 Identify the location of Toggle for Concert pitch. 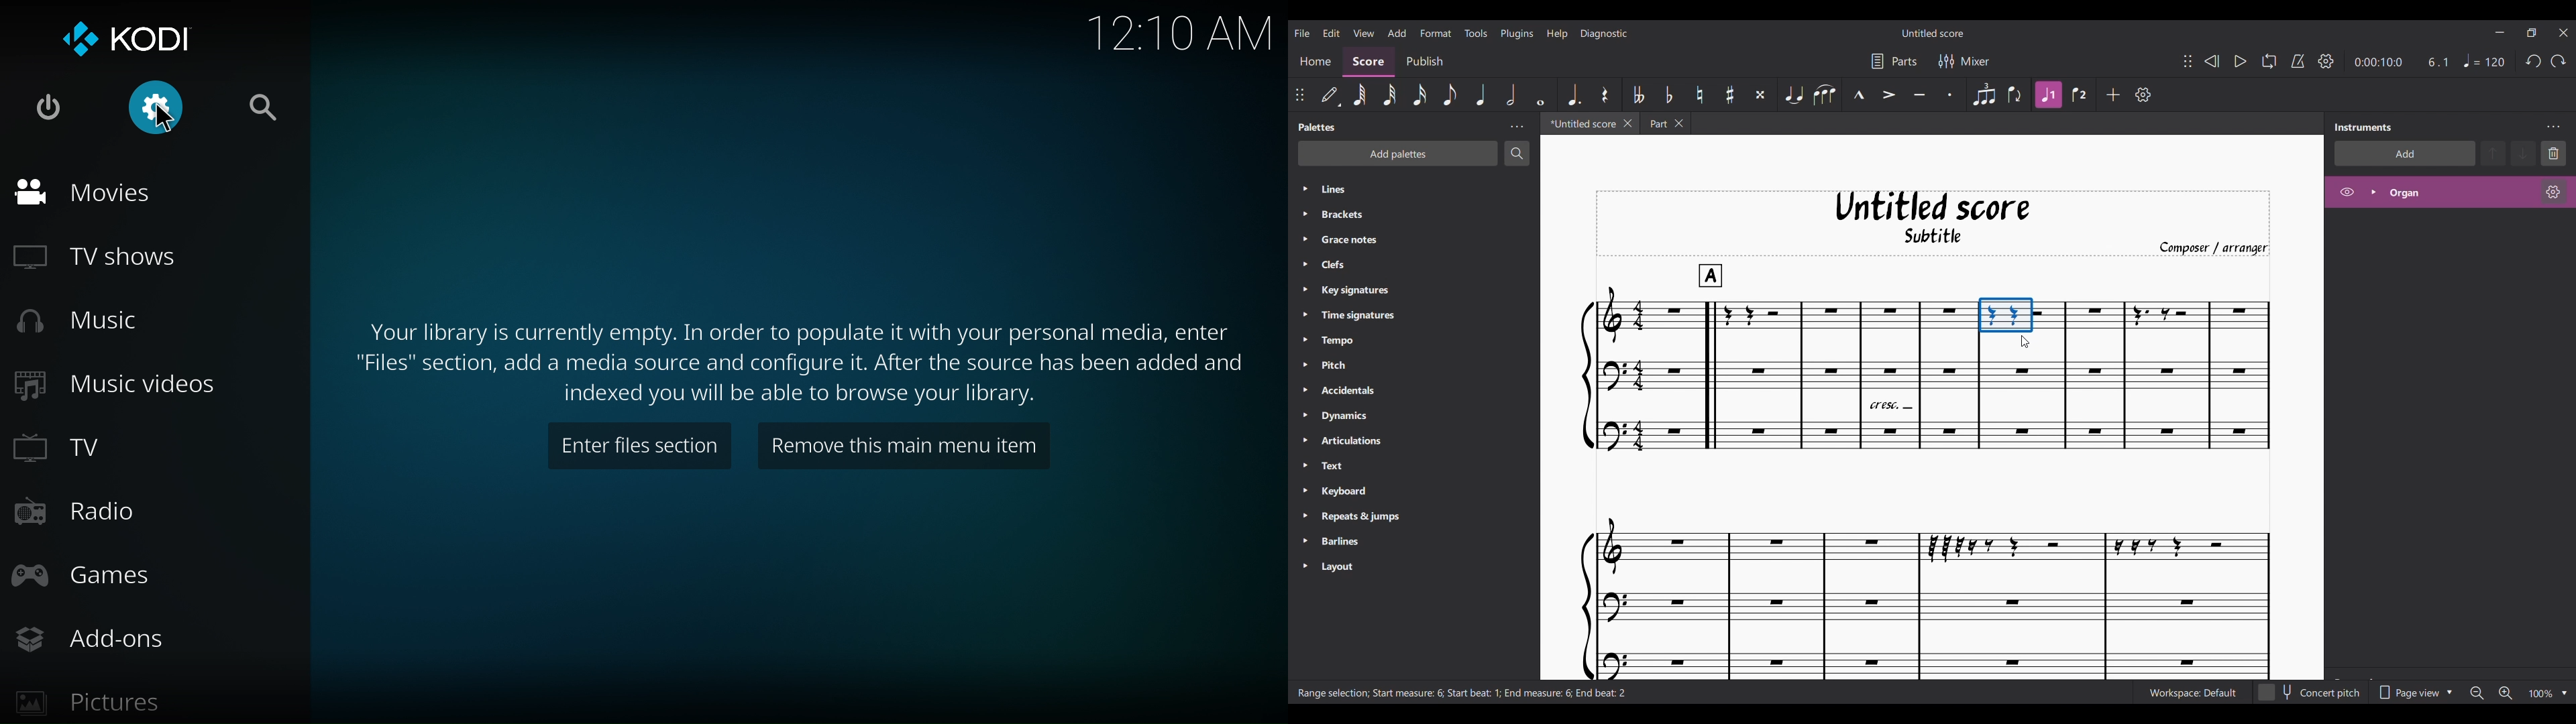
(2310, 692).